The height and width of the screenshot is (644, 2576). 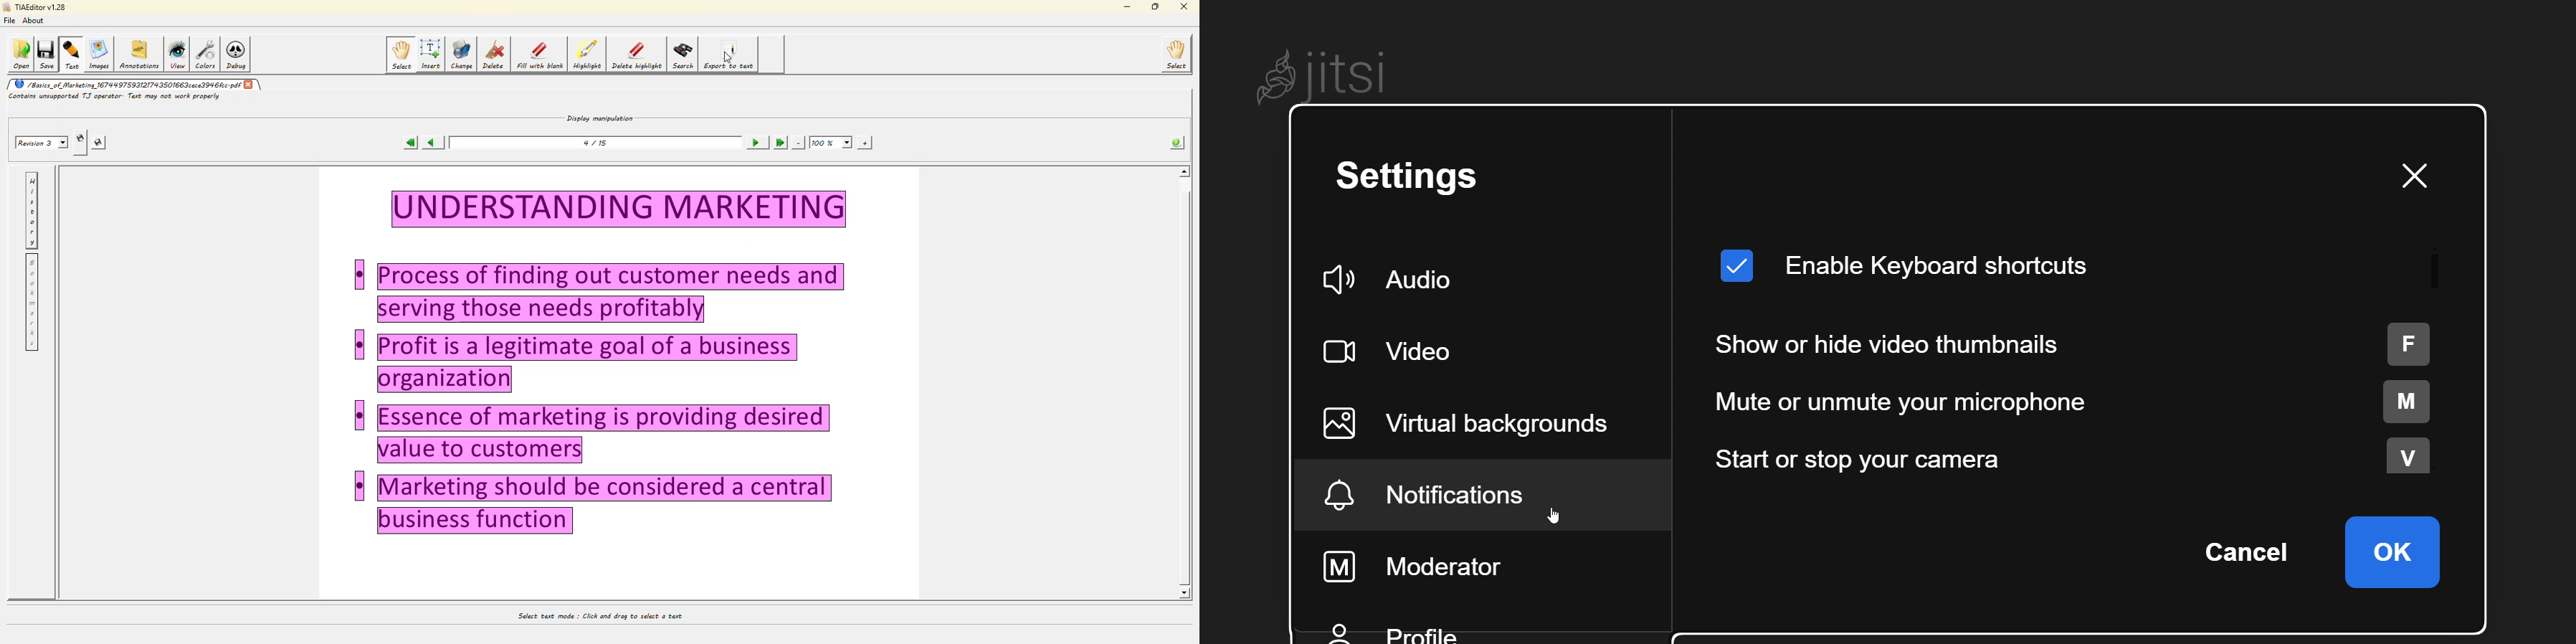 What do you see at coordinates (1418, 564) in the screenshot?
I see `moderator` at bounding box center [1418, 564].